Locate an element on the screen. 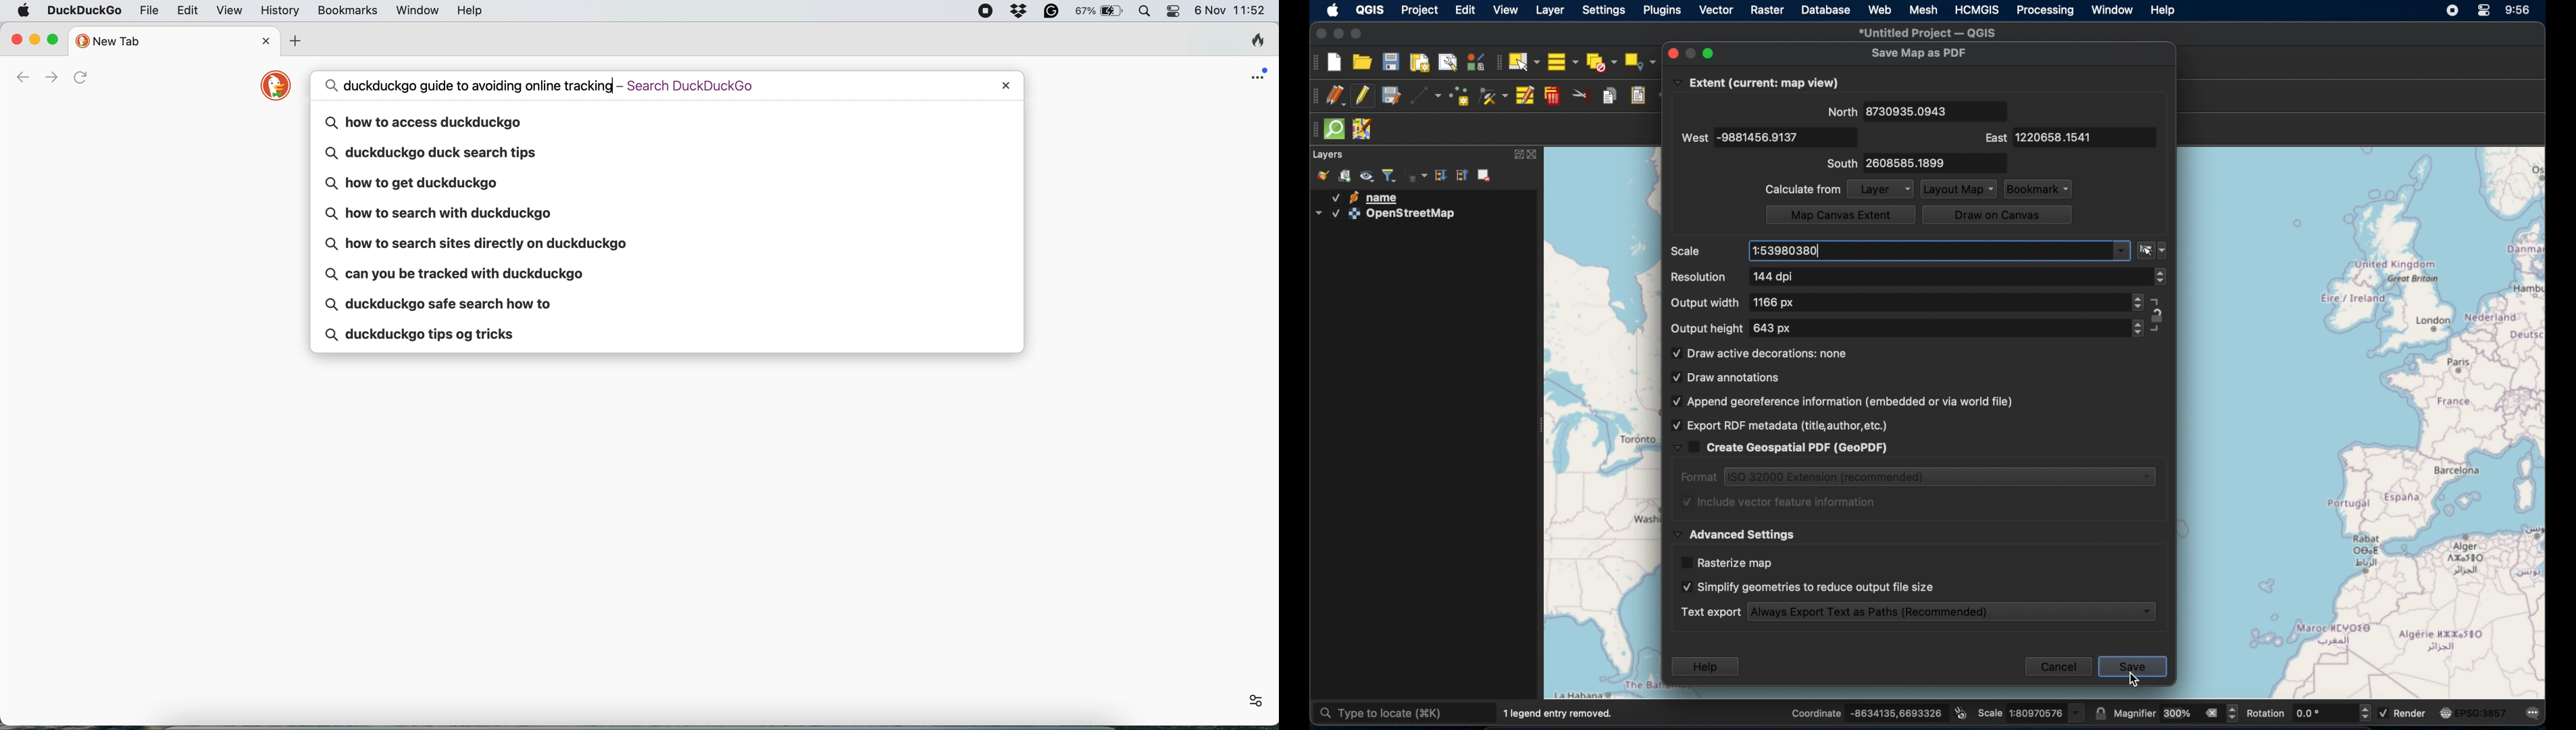  screen recorder icon is located at coordinates (2451, 11).